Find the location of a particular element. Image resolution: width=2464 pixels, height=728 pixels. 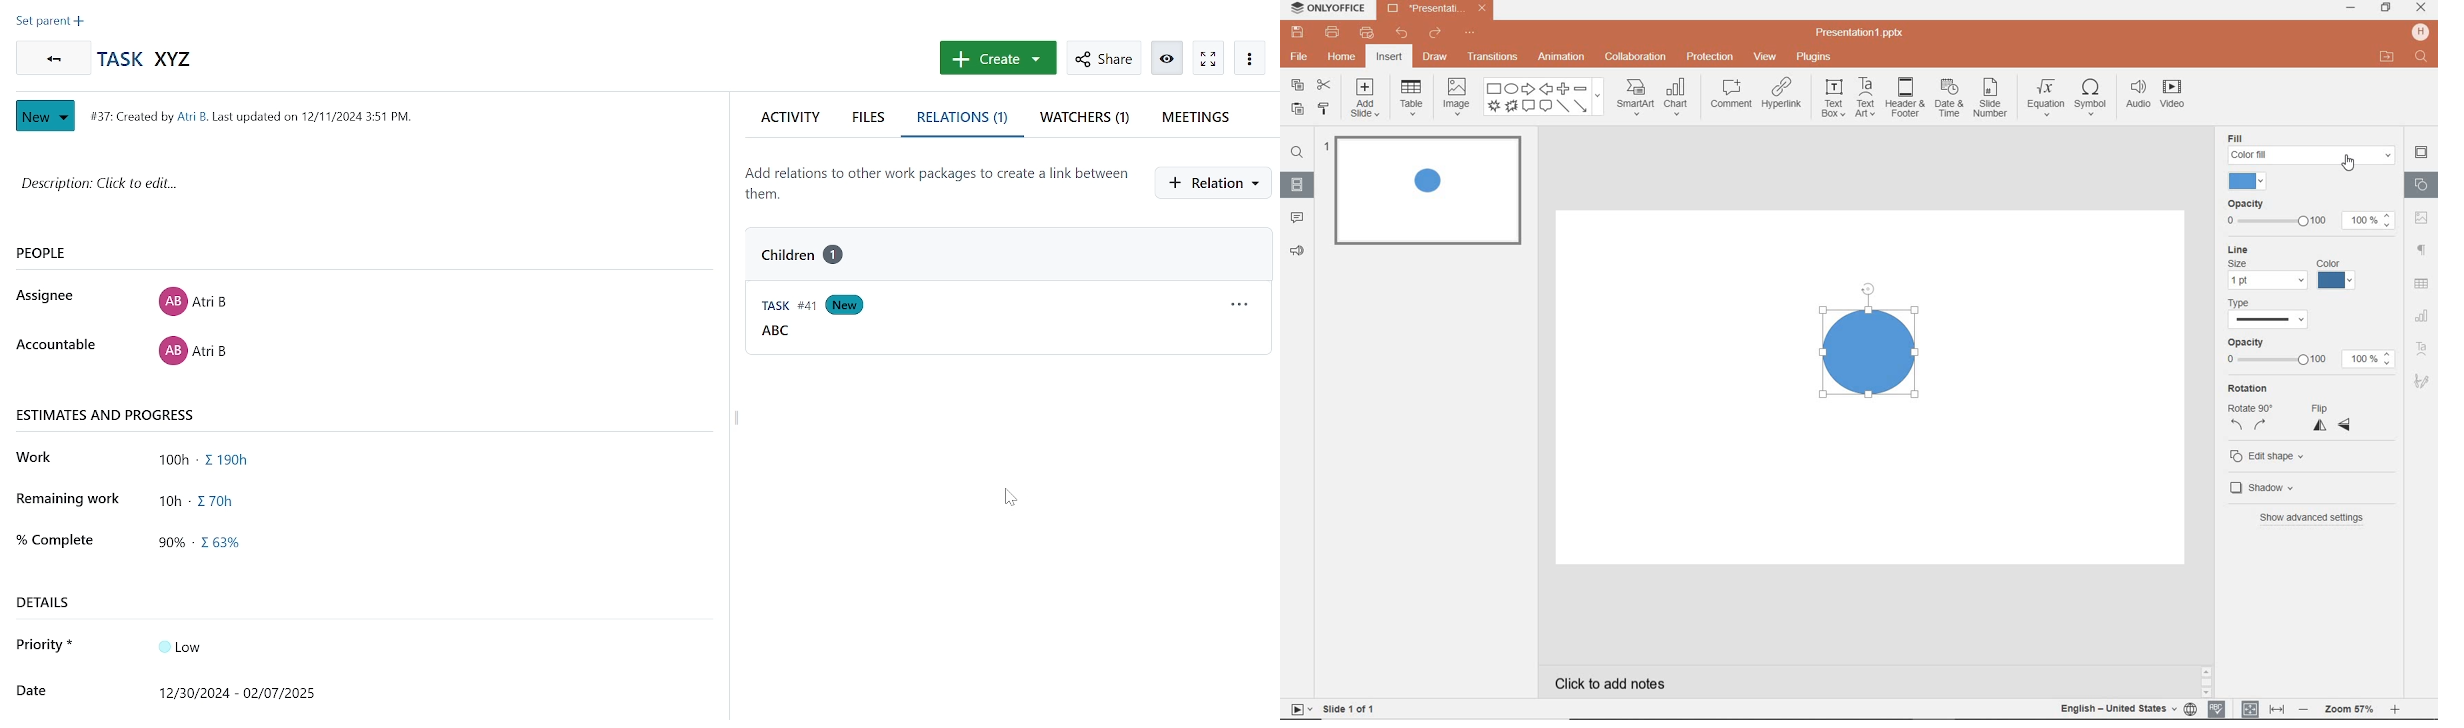

color is located at coordinates (2340, 275).